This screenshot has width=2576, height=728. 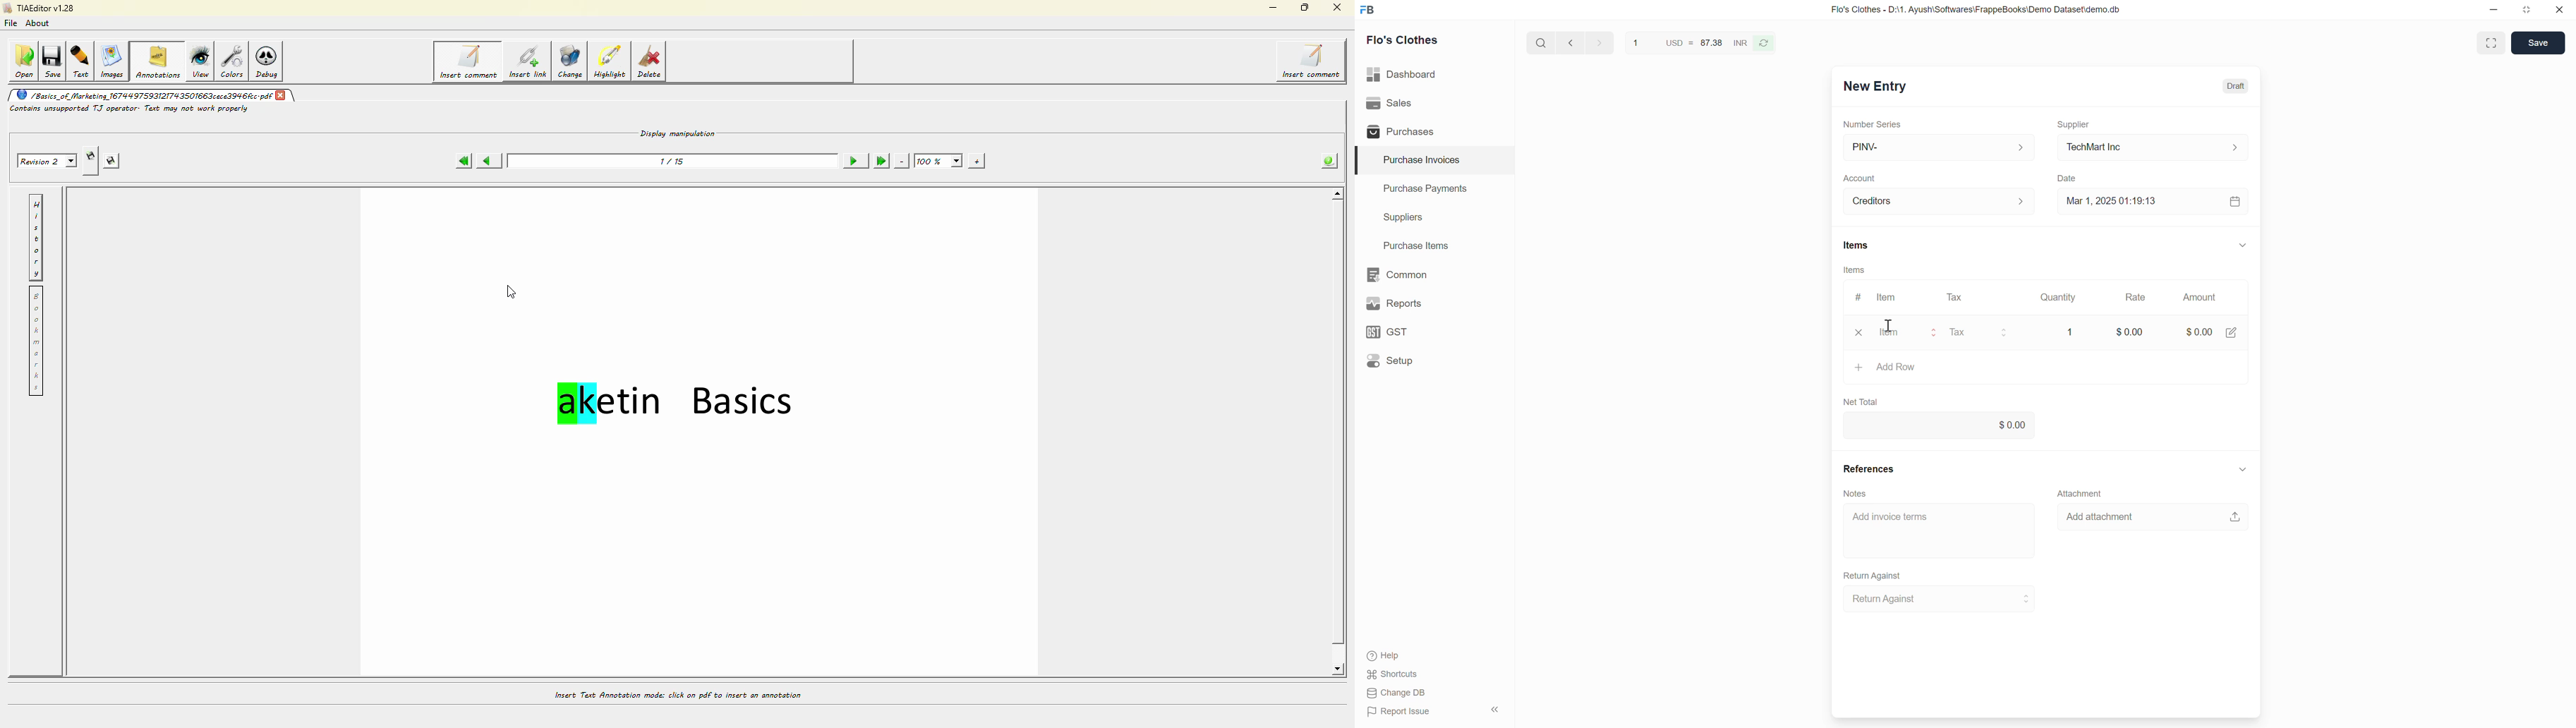 What do you see at coordinates (1859, 333) in the screenshot?
I see `x` at bounding box center [1859, 333].